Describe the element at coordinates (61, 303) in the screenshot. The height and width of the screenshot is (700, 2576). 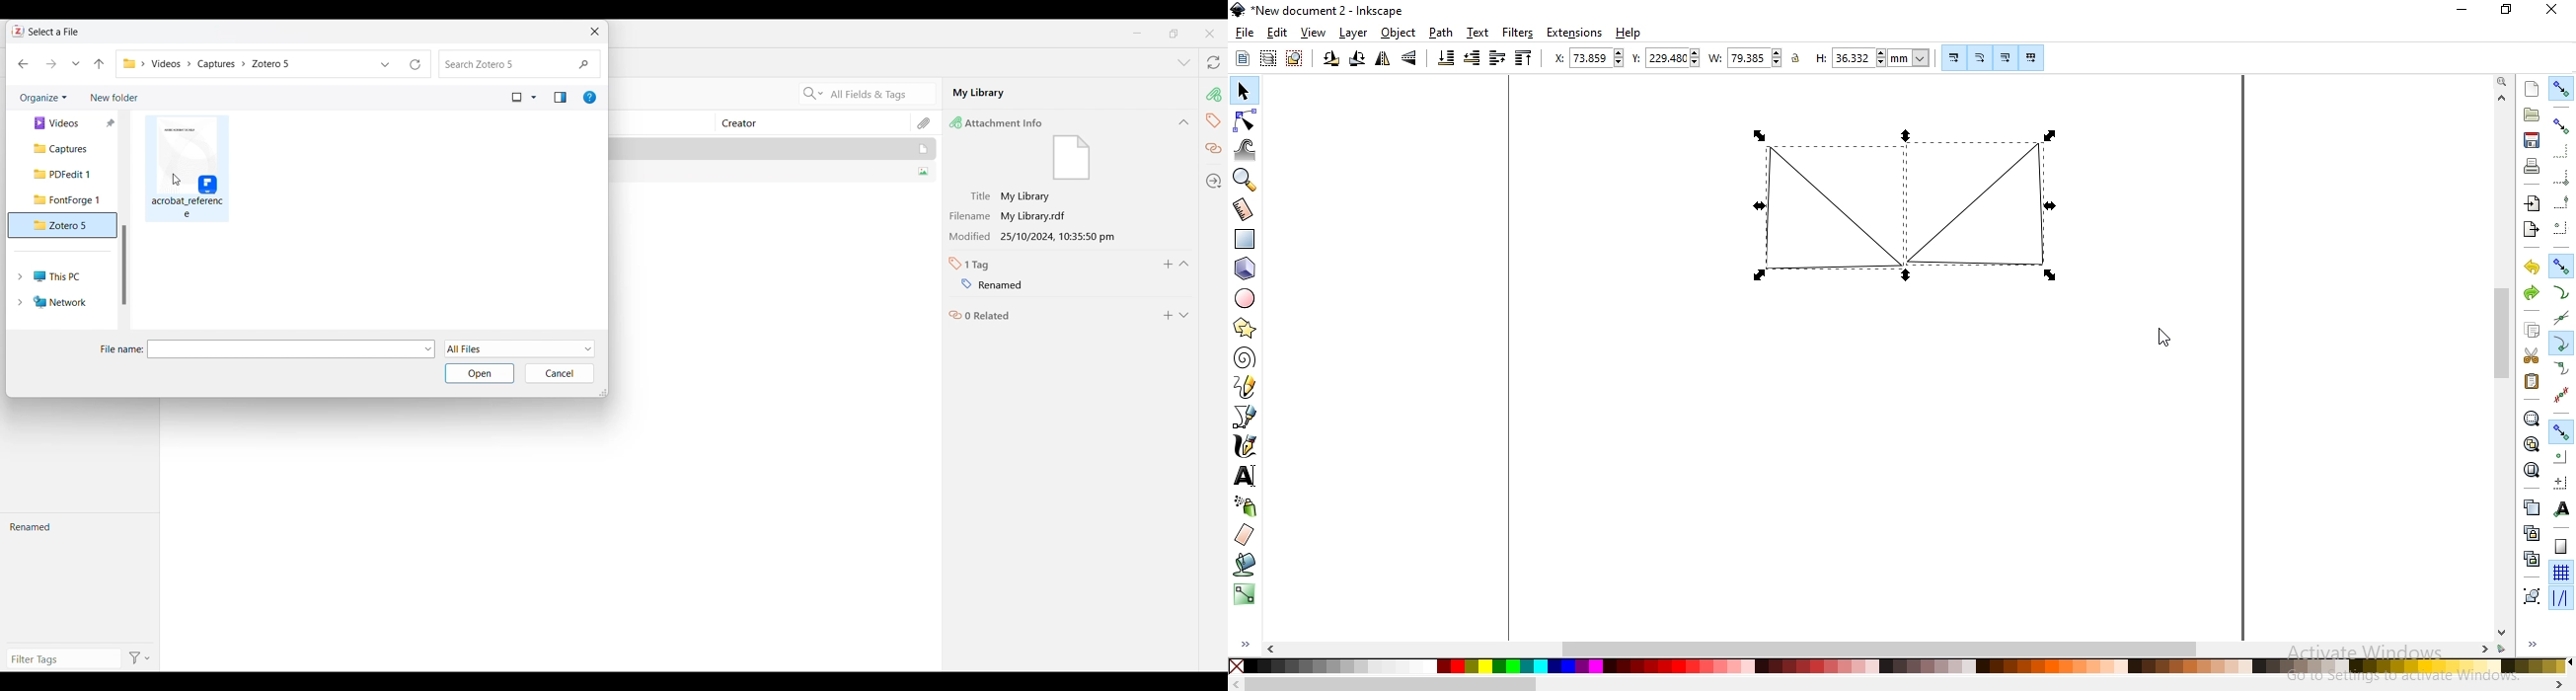
I see `Network` at that location.